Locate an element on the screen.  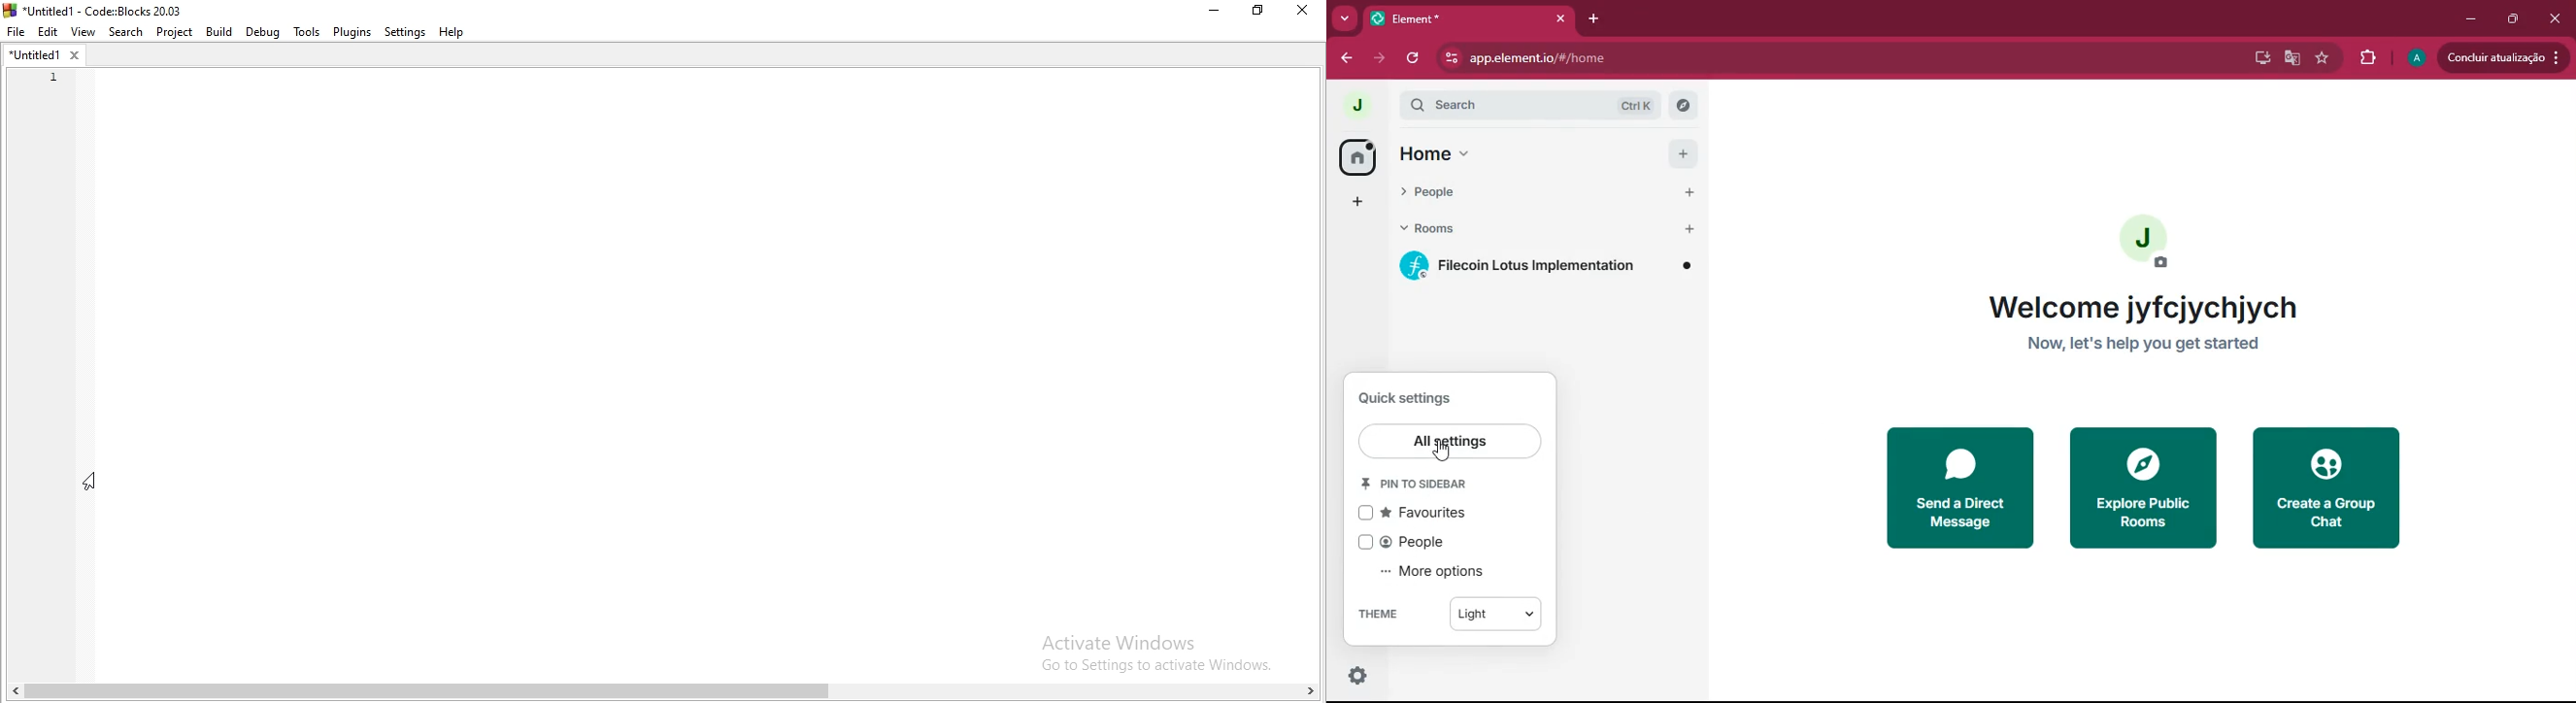
scroll bar is located at coordinates (663, 691).